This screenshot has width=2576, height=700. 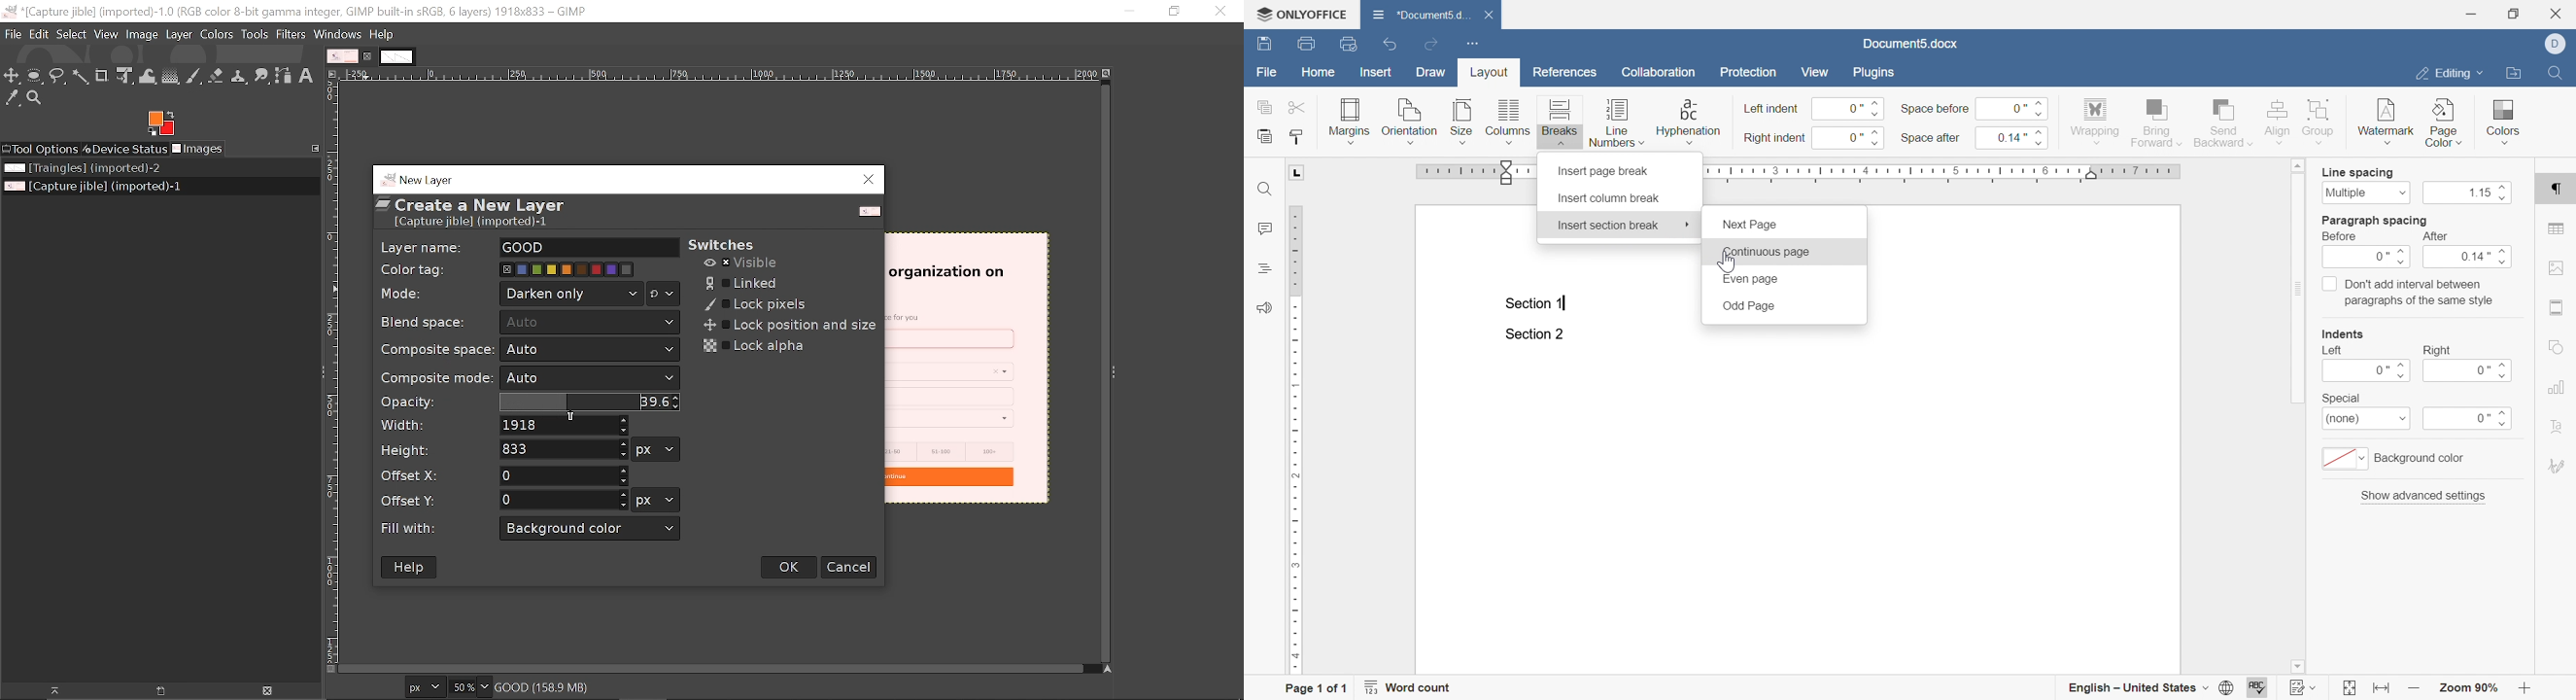 What do you see at coordinates (2467, 688) in the screenshot?
I see `zoom 90%` at bounding box center [2467, 688].